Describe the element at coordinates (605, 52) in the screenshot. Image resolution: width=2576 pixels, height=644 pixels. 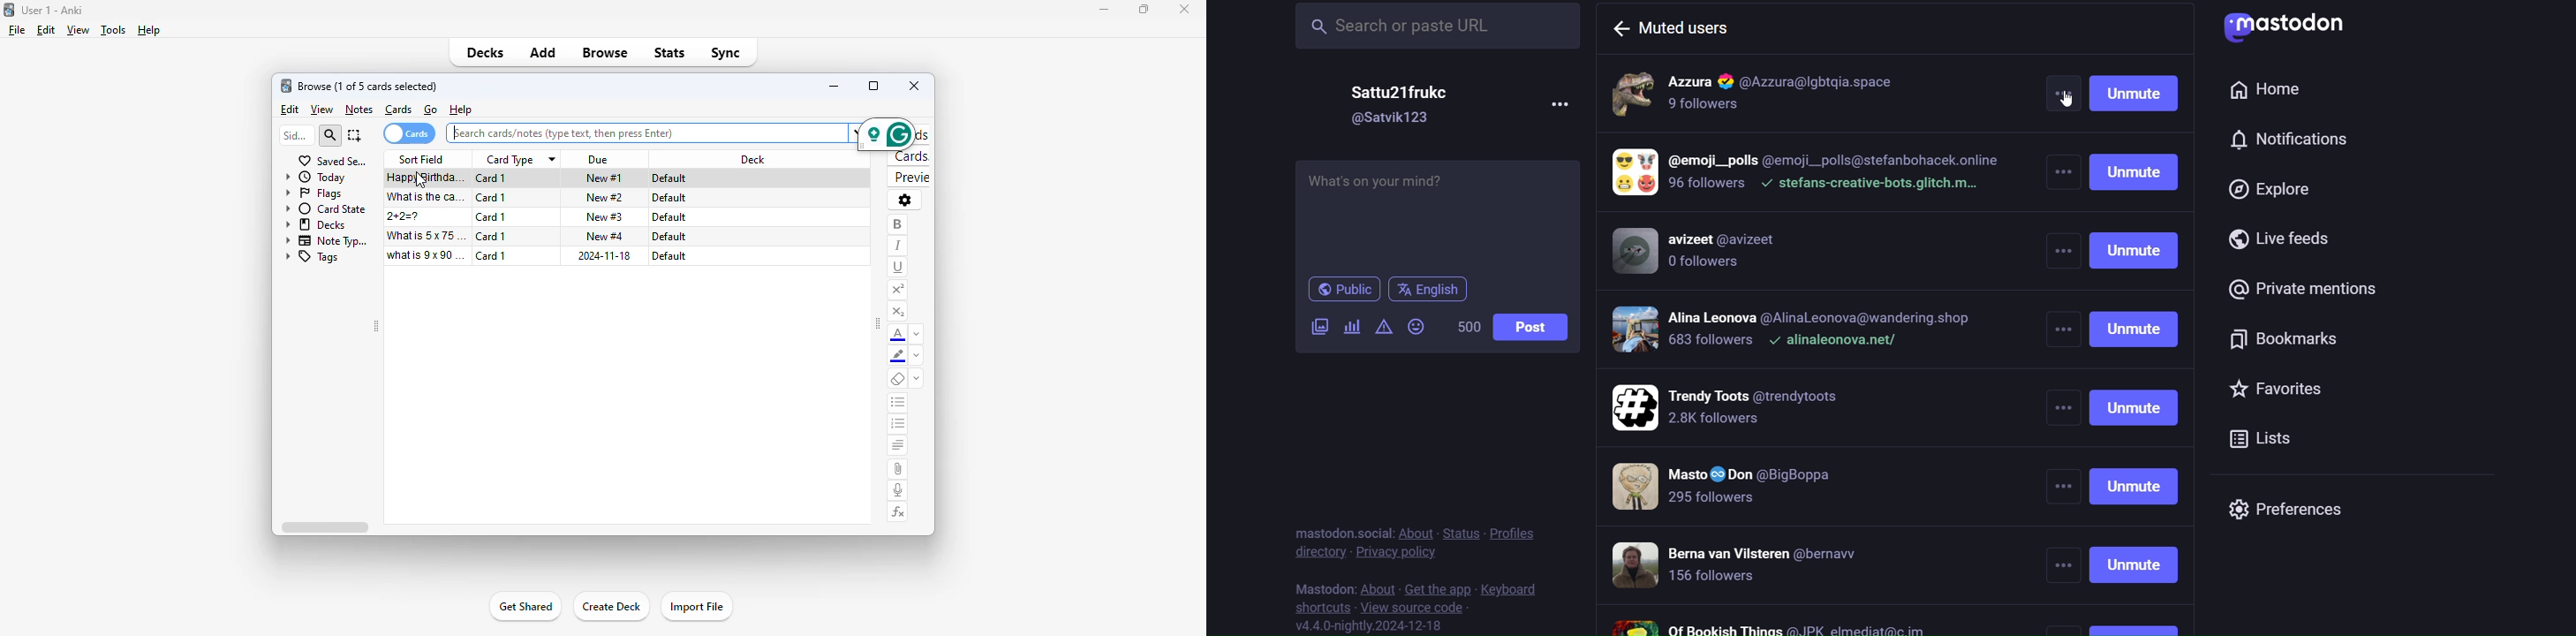
I see `browse` at that location.